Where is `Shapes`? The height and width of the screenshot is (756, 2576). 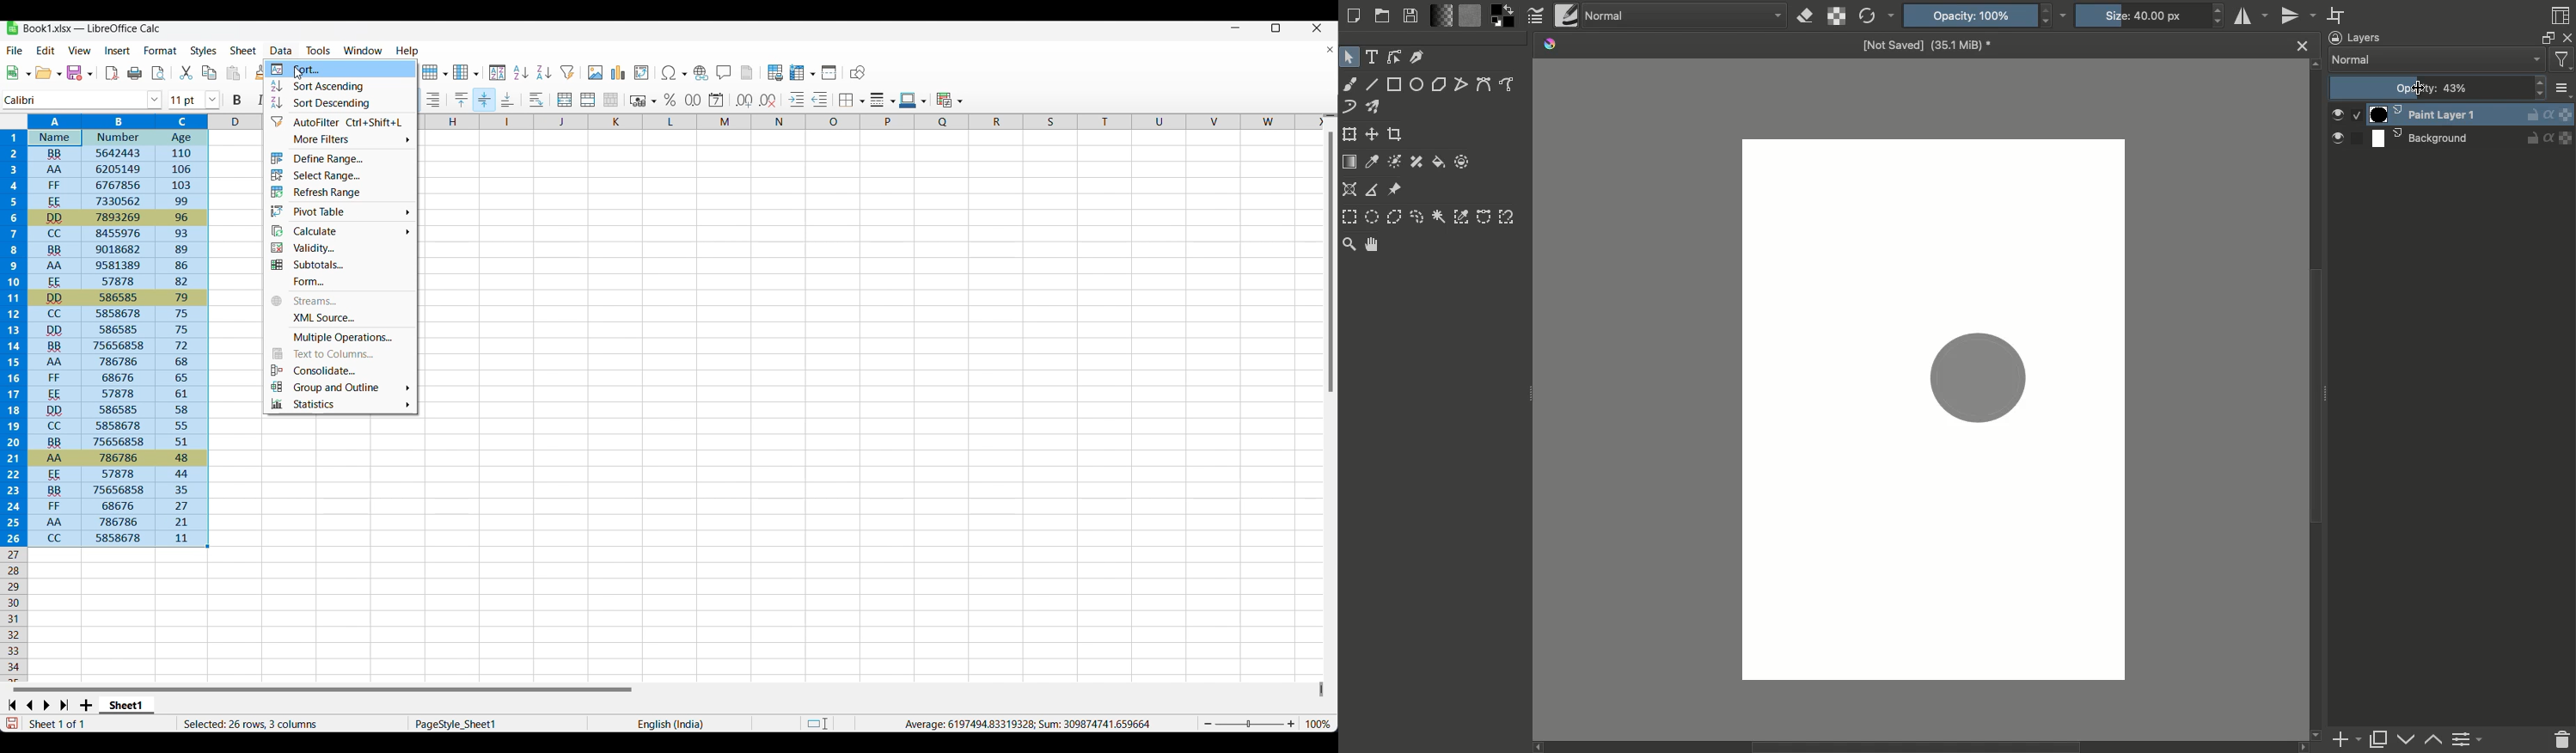 Shapes is located at coordinates (1396, 57).